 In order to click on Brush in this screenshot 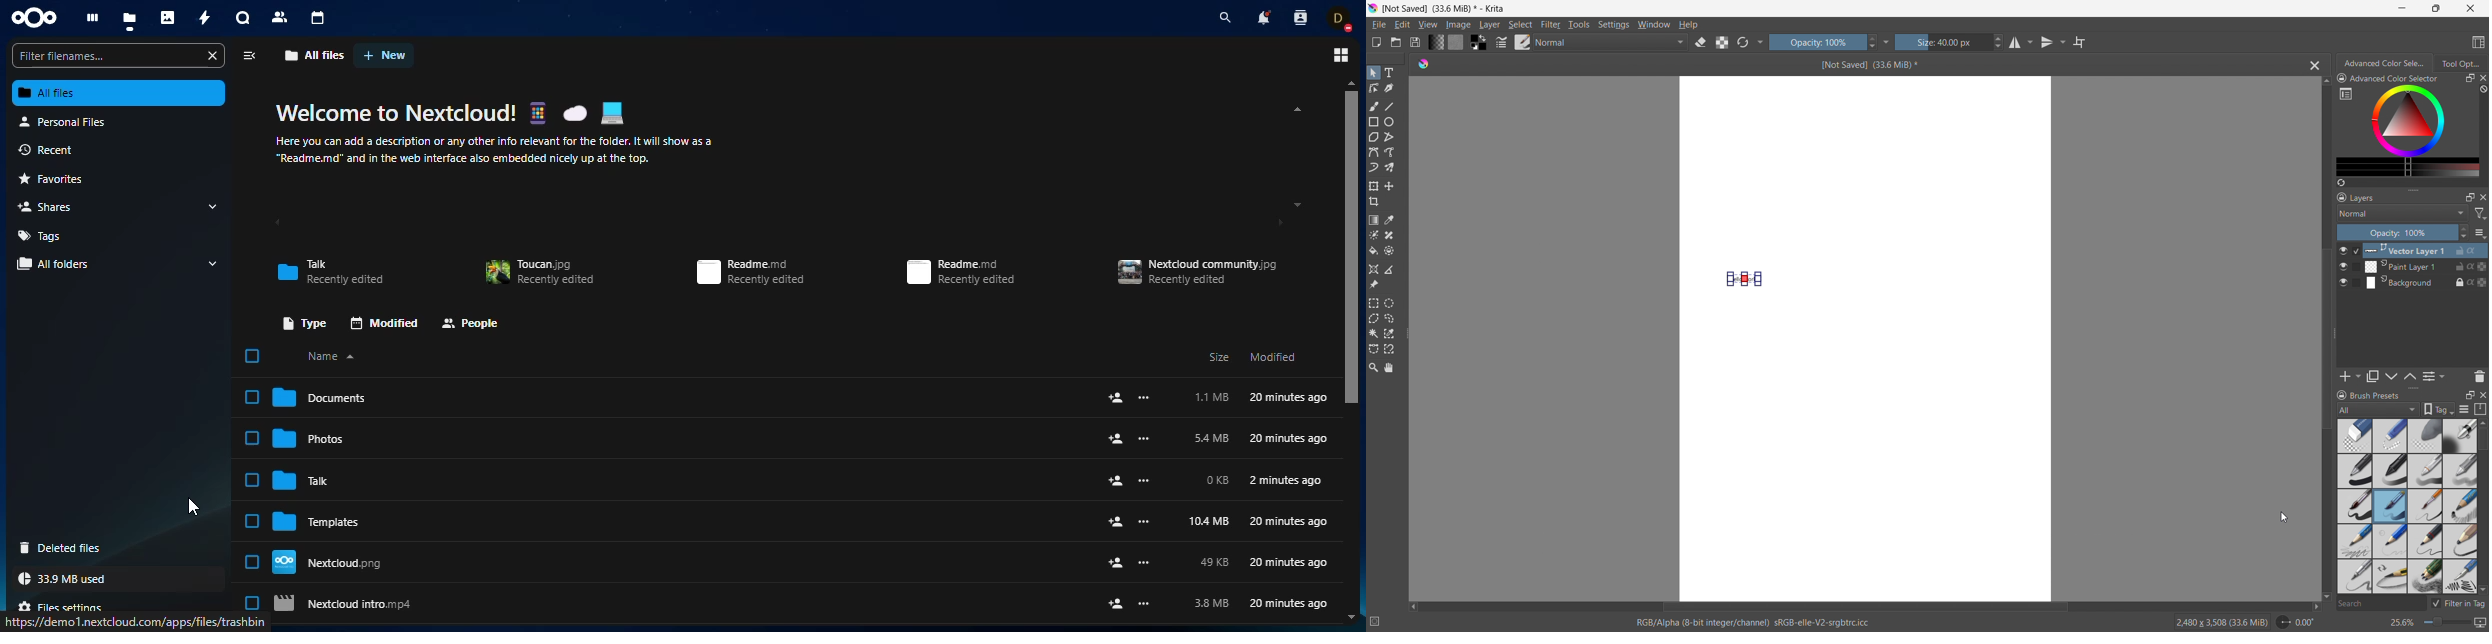, I will do `click(2355, 505)`.